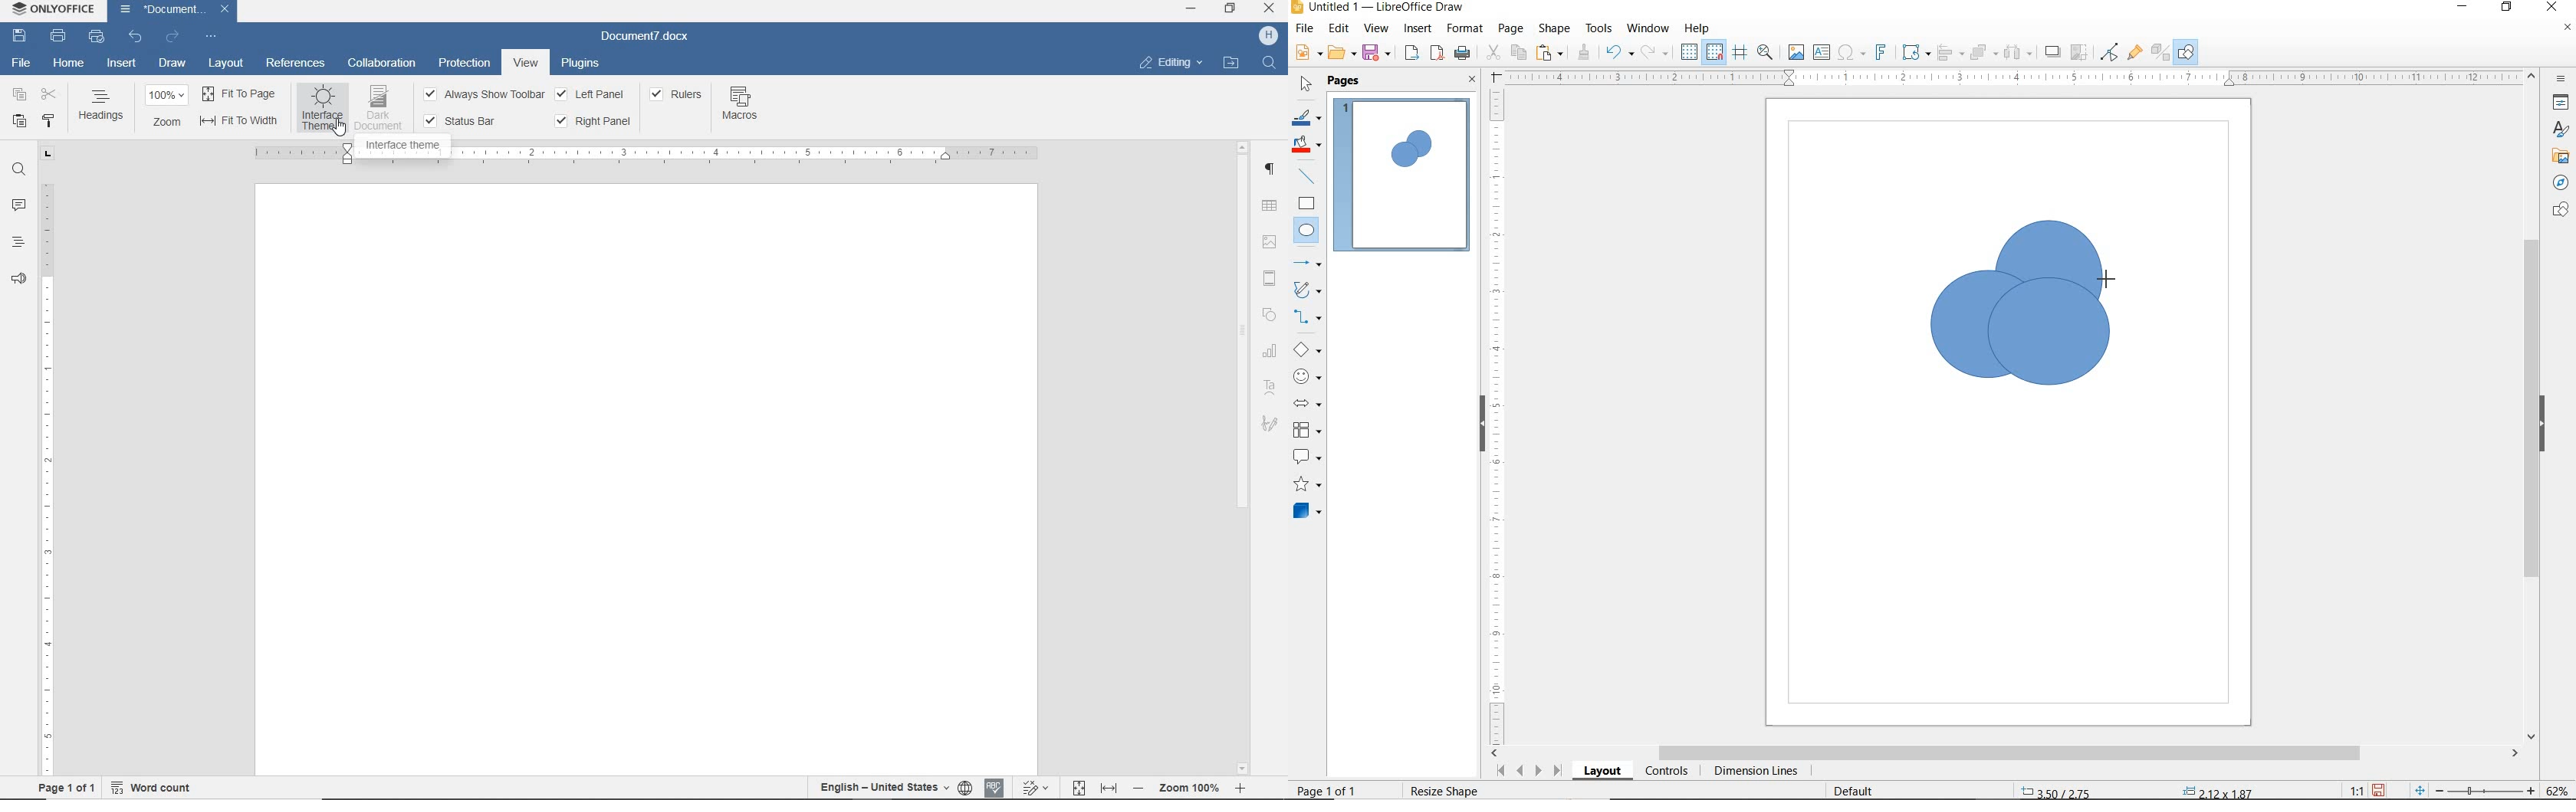 The width and height of the screenshot is (2576, 812). I want to click on SELECT, so click(1306, 85).